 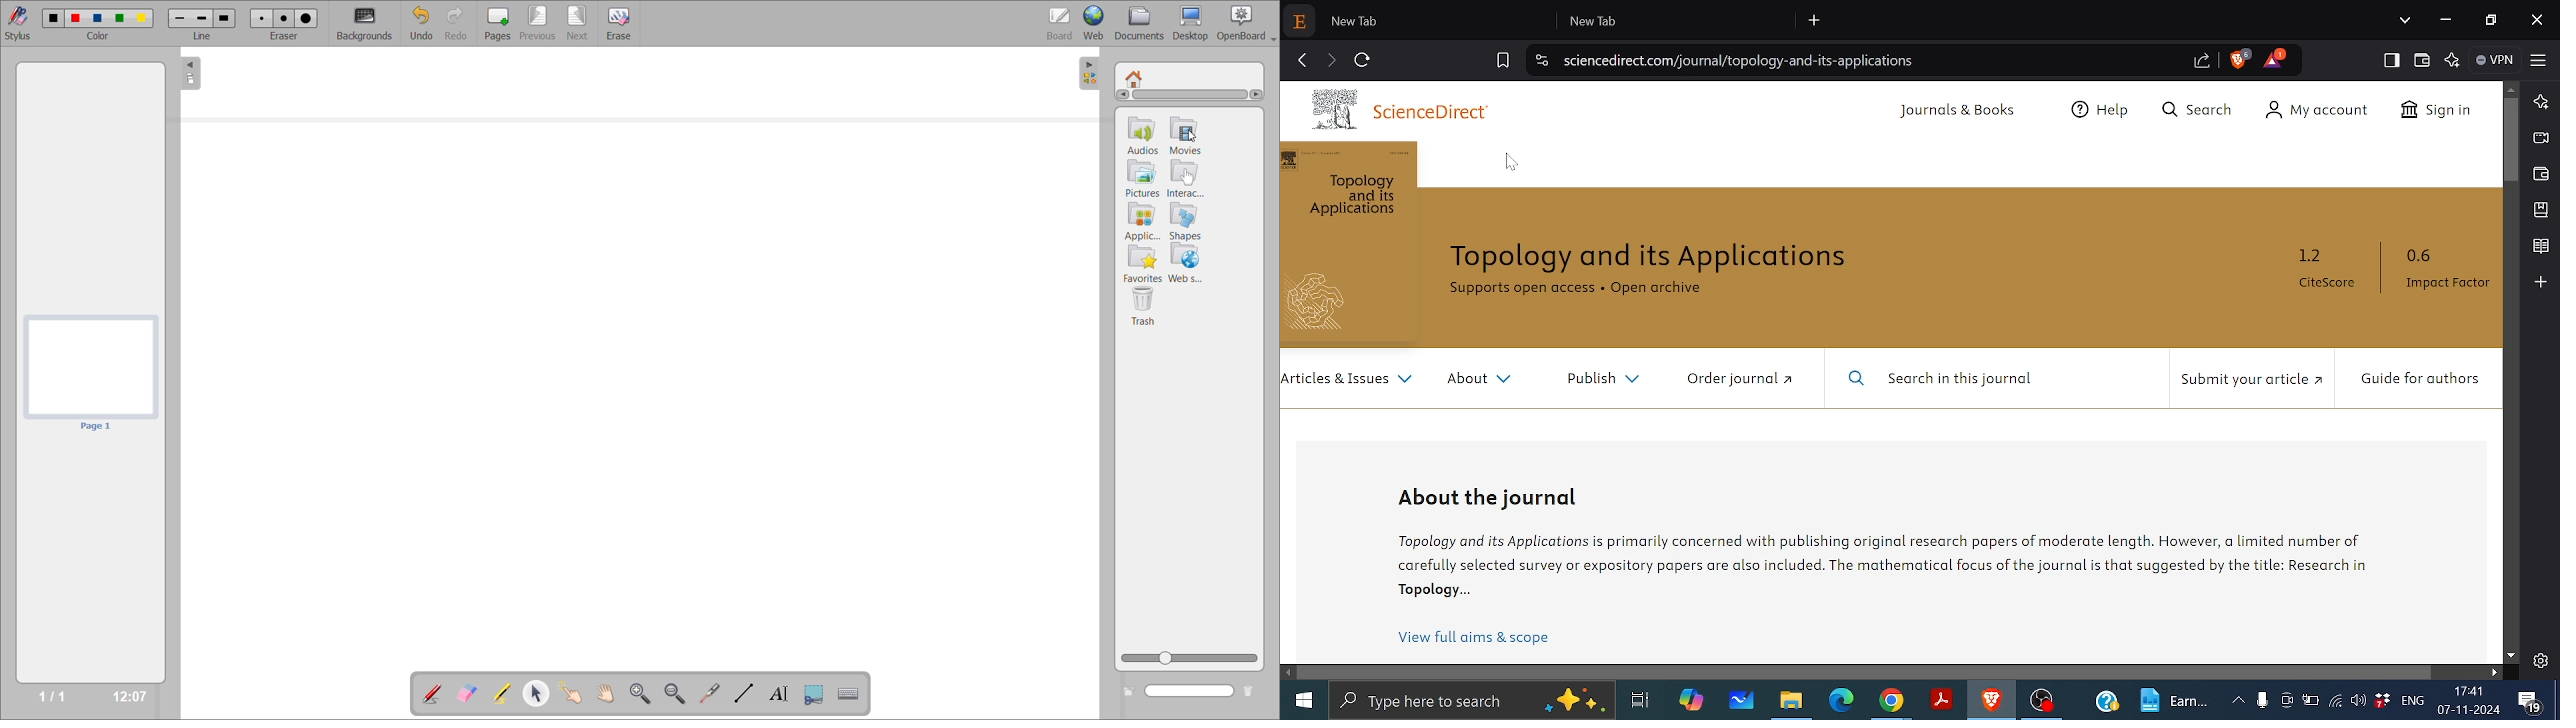 I want to click on Publish, so click(x=1597, y=375).